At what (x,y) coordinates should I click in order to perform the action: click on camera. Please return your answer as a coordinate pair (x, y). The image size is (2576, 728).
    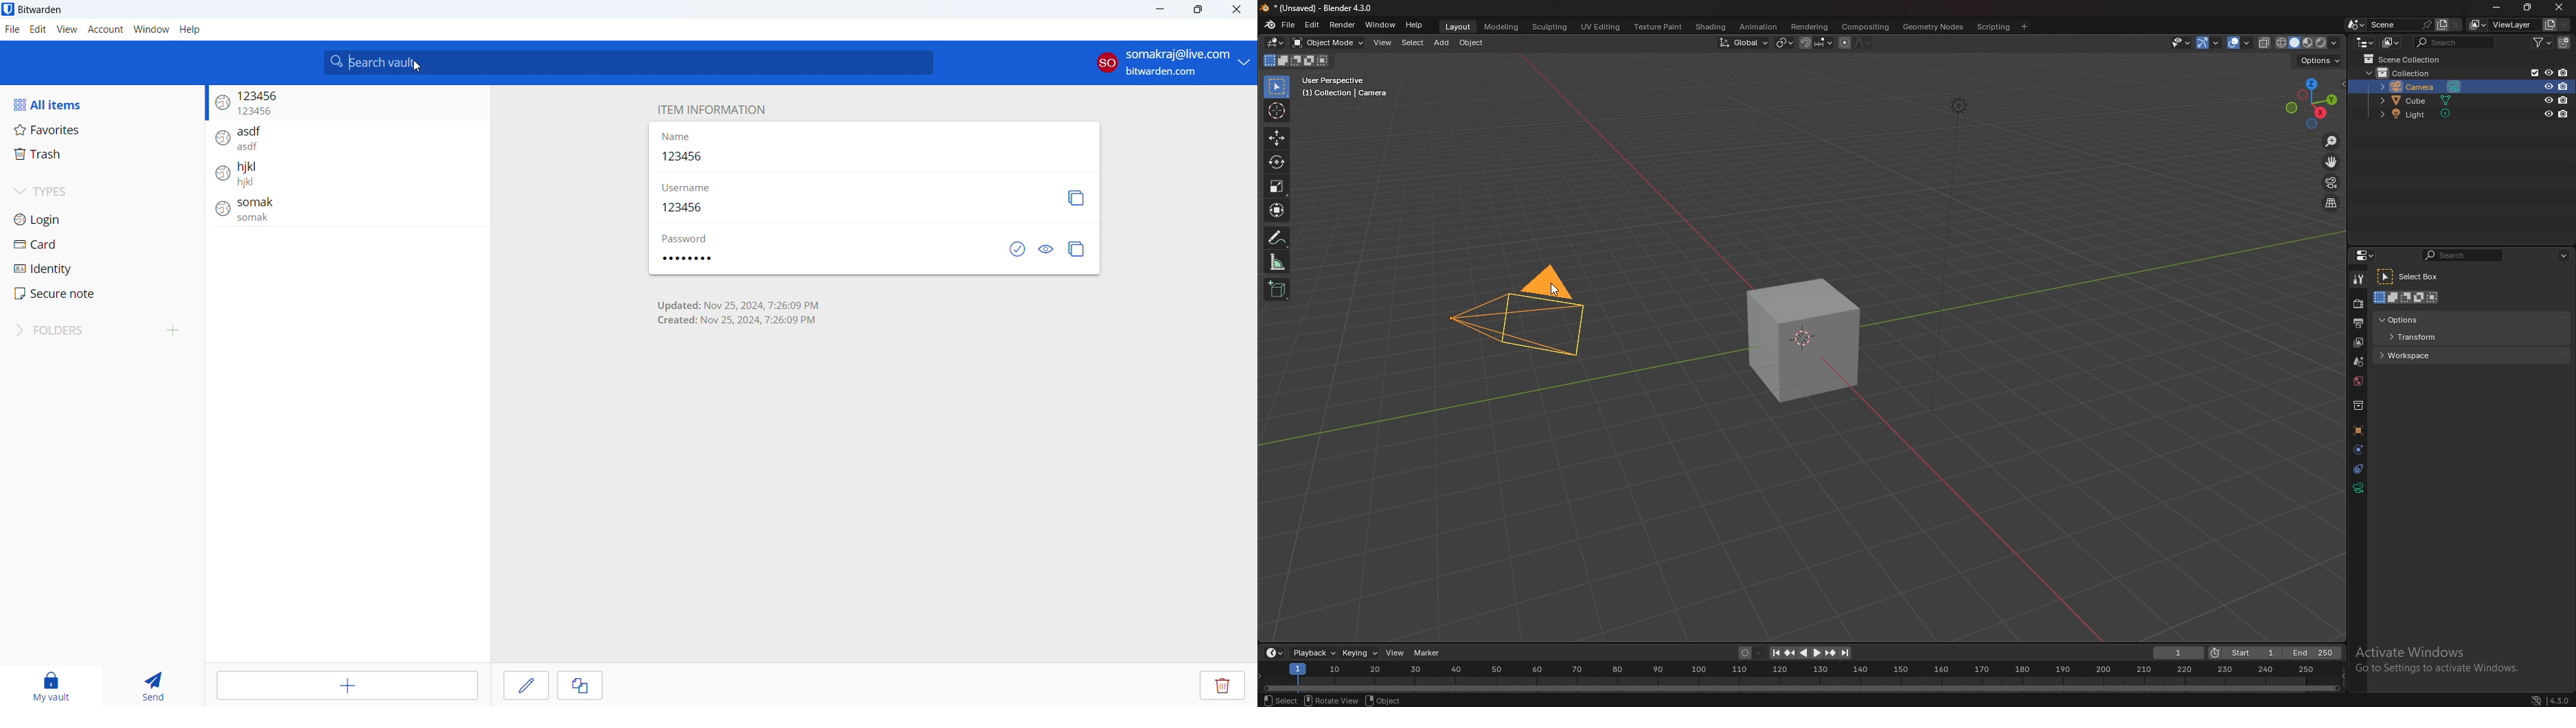
    Looking at the image, I should click on (1518, 318).